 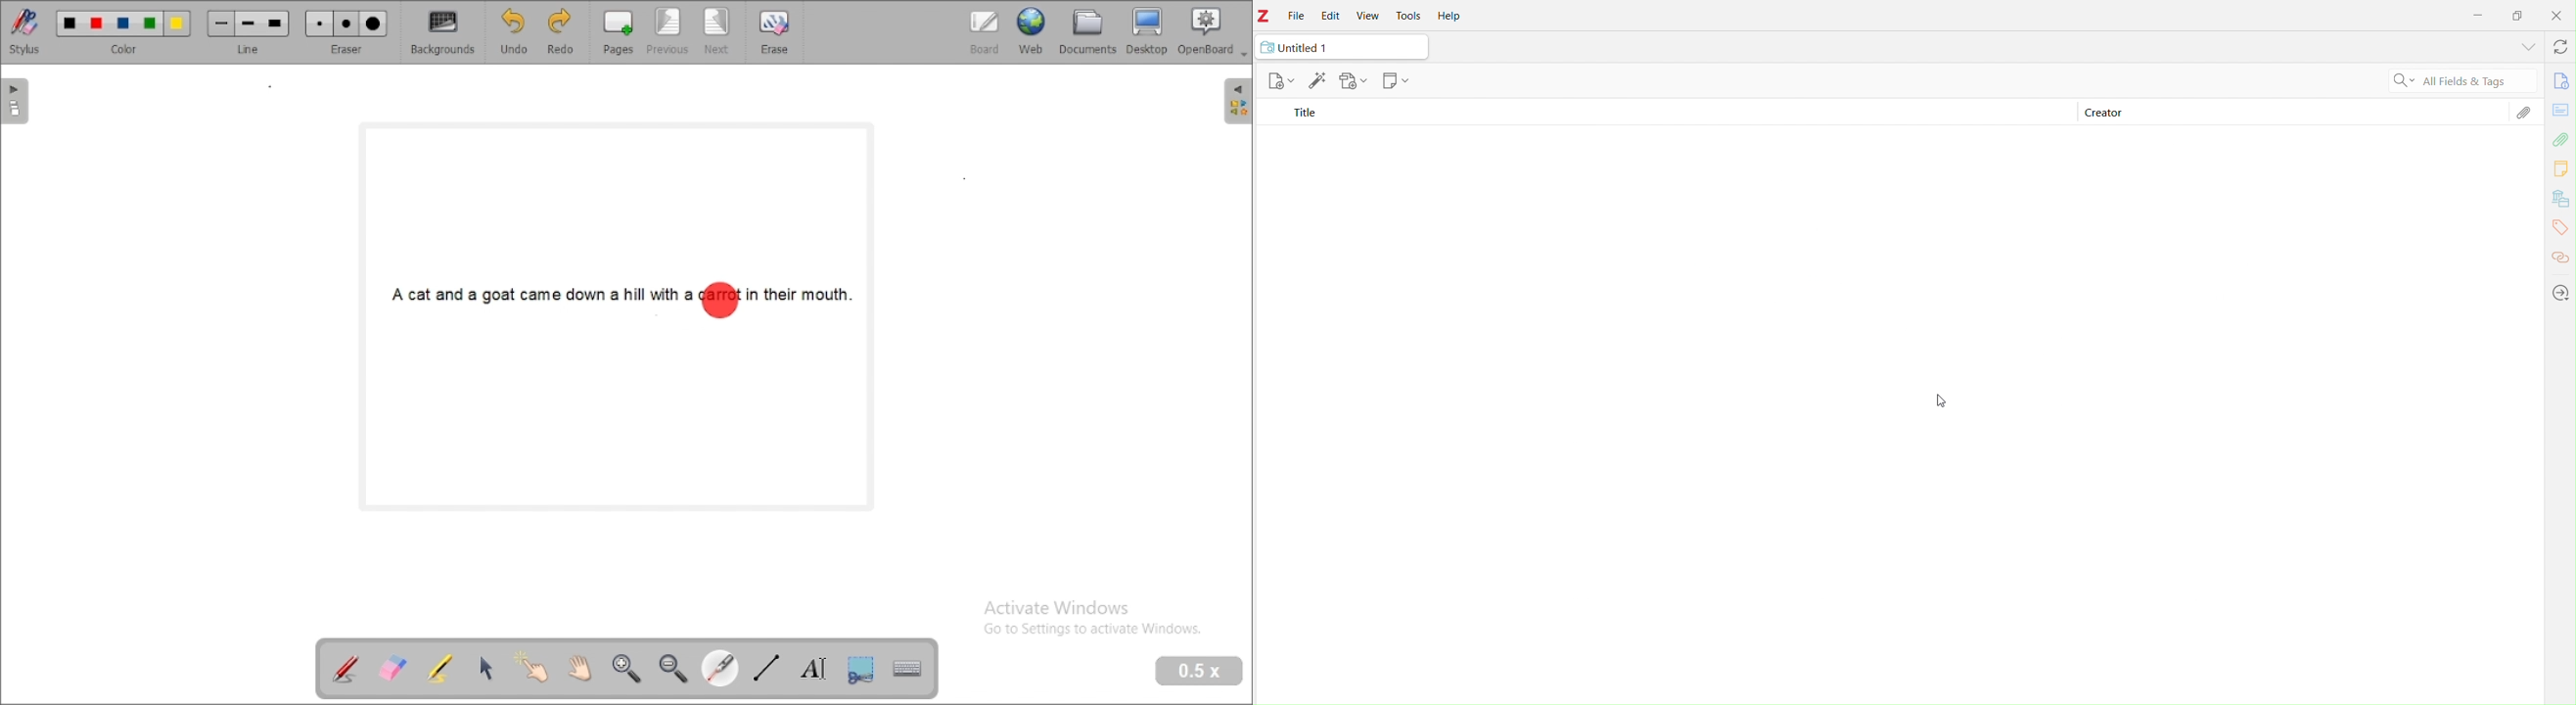 I want to click on zoom in, so click(x=627, y=670).